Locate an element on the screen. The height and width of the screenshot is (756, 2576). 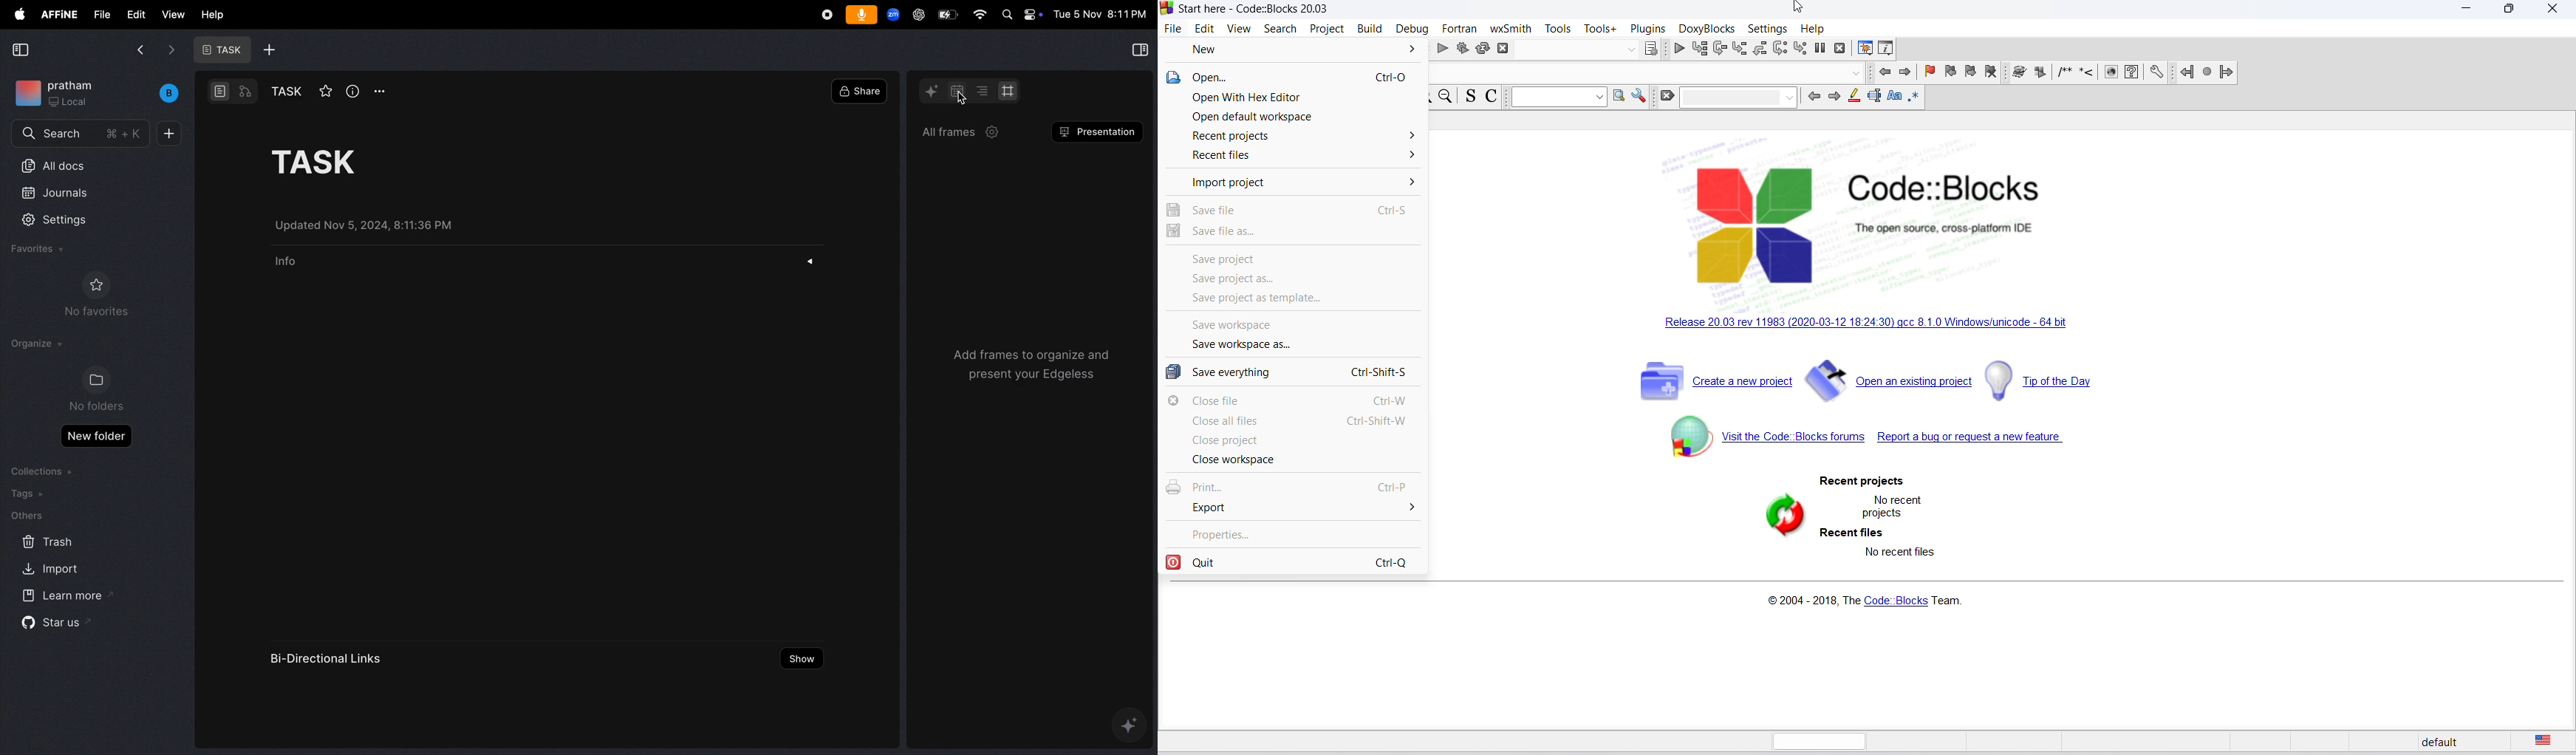
task is located at coordinates (220, 50).